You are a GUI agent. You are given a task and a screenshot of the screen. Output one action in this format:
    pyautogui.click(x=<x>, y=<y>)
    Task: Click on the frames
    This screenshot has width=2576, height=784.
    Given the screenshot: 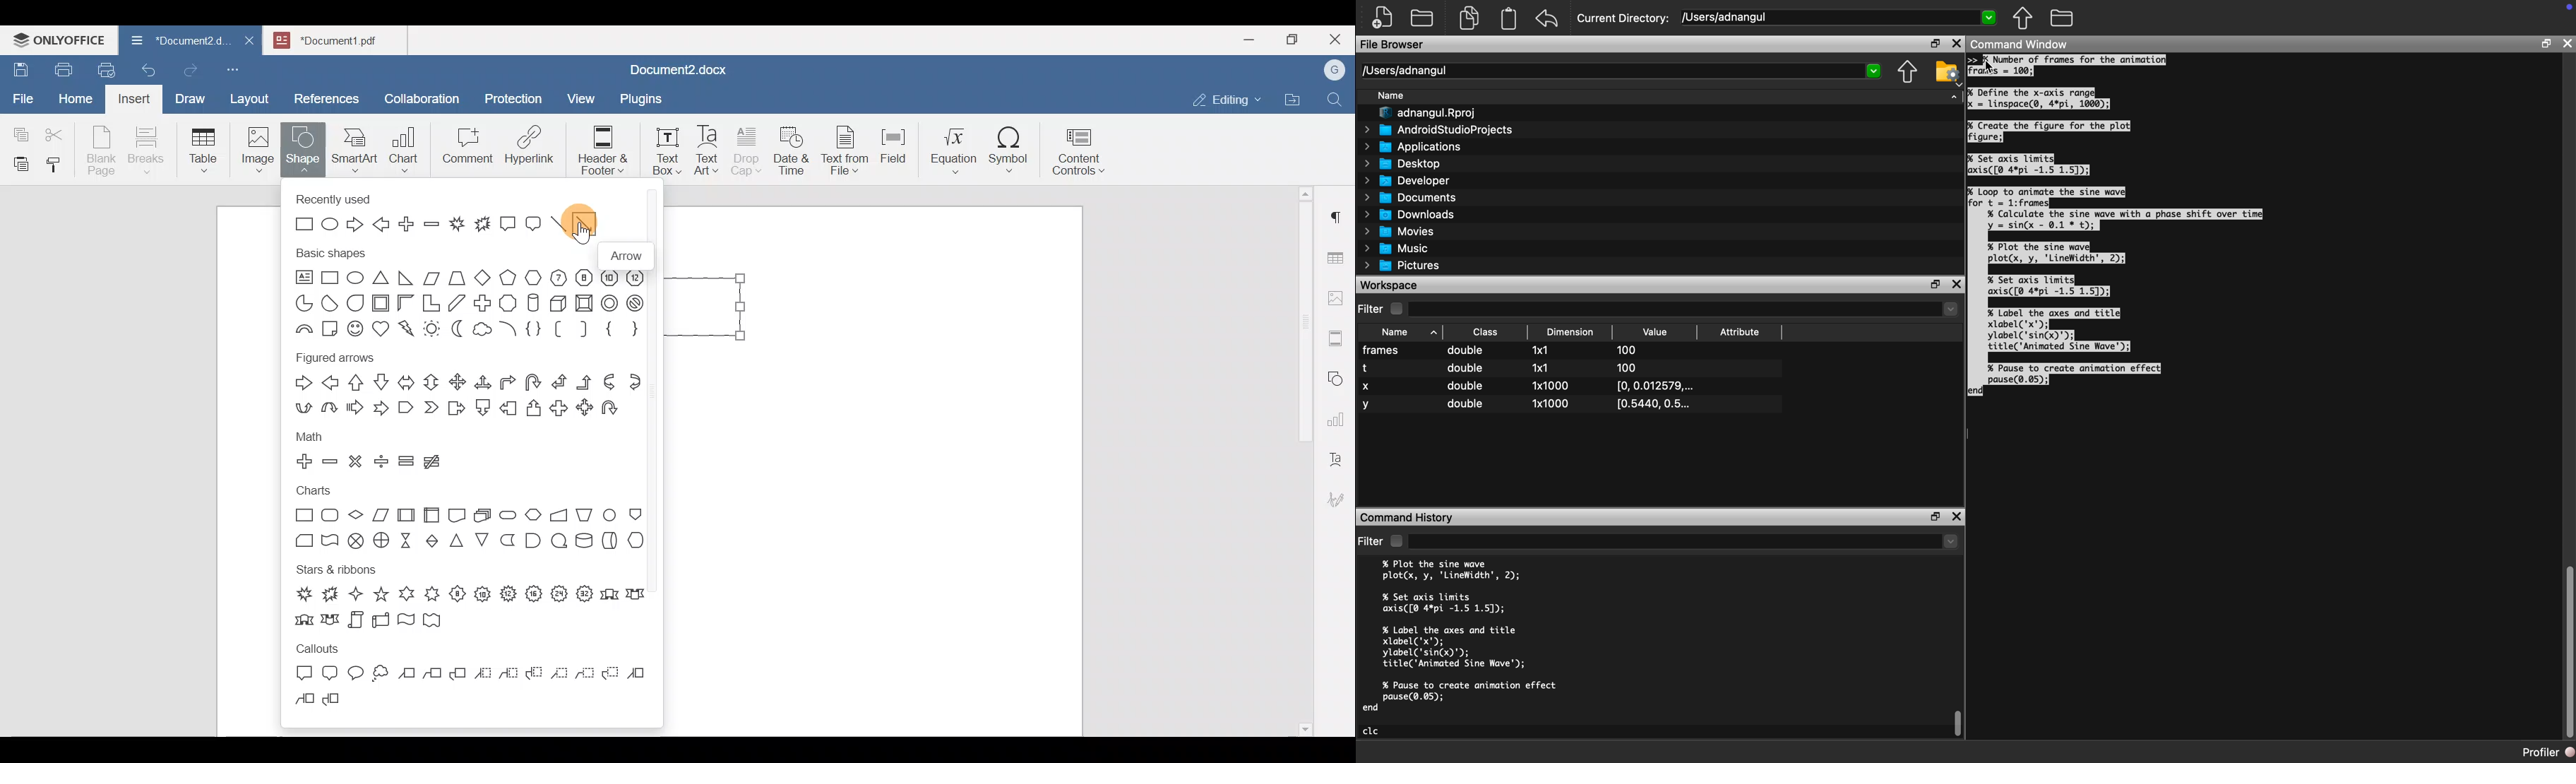 What is the action you would take?
    pyautogui.click(x=1383, y=351)
    